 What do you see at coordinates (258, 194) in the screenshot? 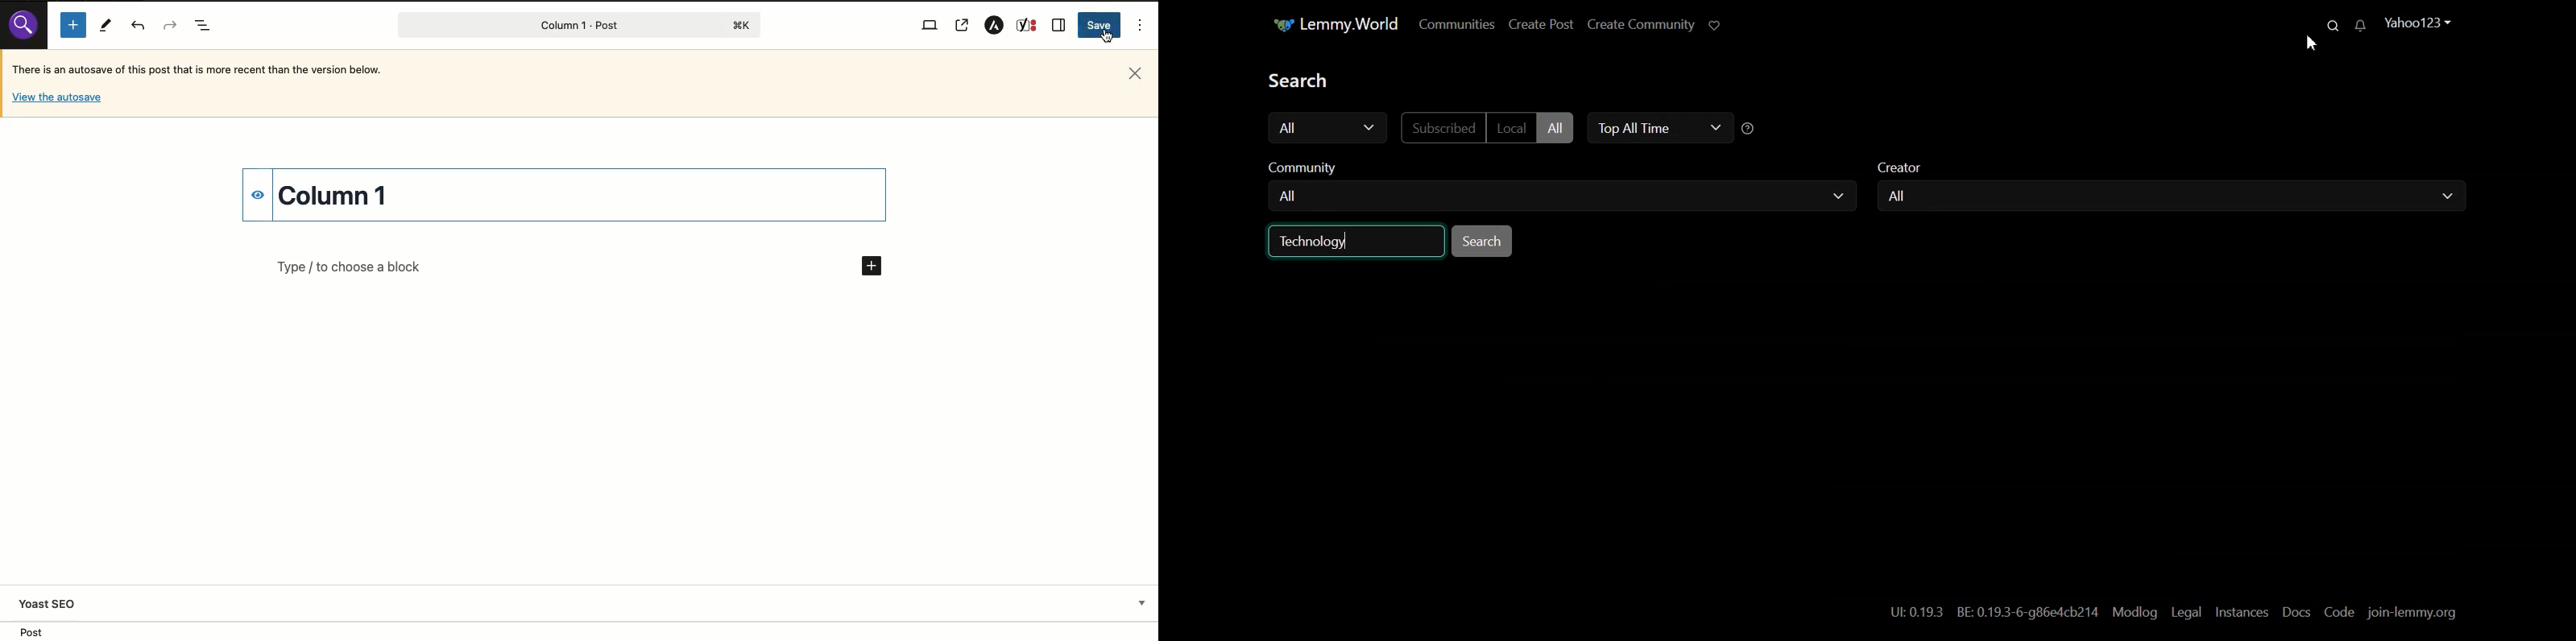
I see `hide` at bounding box center [258, 194].